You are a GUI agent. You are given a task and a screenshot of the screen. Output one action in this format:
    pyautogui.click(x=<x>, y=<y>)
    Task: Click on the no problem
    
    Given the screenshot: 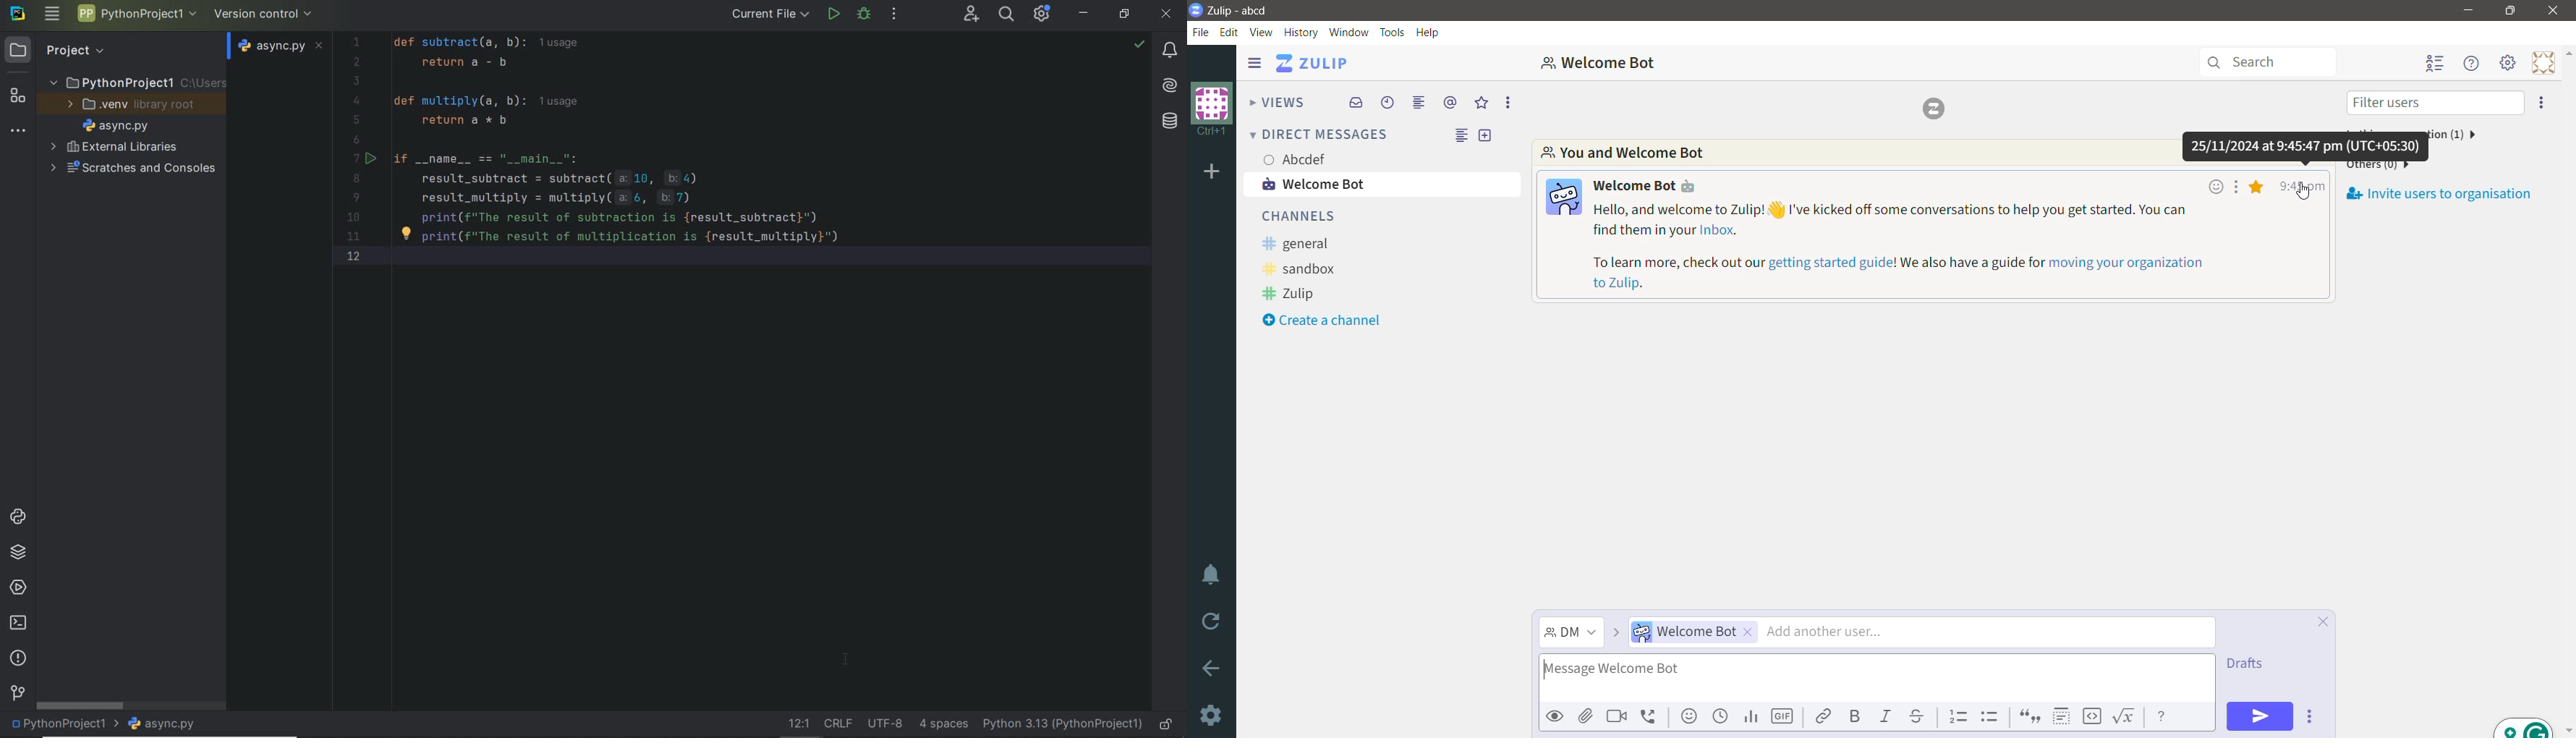 What is the action you would take?
    pyautogui.click(x=1139, y=44)
    